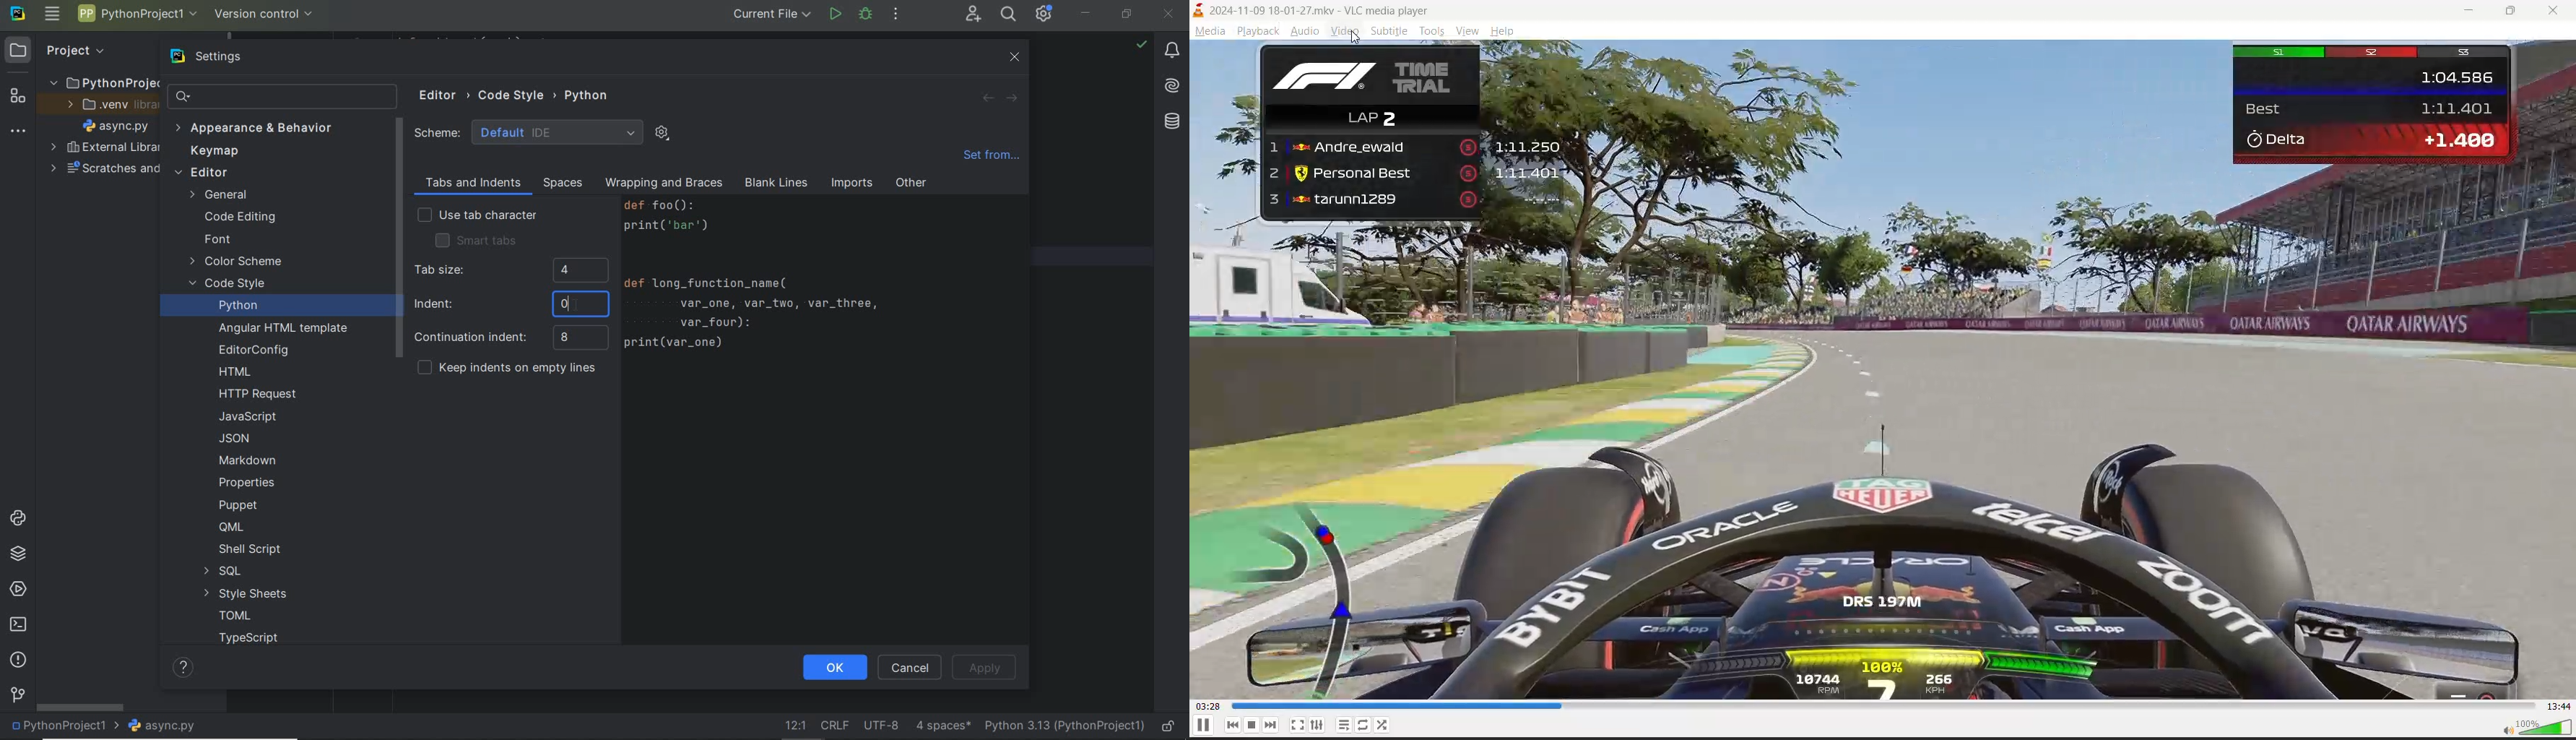  What do you see at coordinates (851, 184) in the screenshot?
I see `imports` at bounding box center [851, 184].